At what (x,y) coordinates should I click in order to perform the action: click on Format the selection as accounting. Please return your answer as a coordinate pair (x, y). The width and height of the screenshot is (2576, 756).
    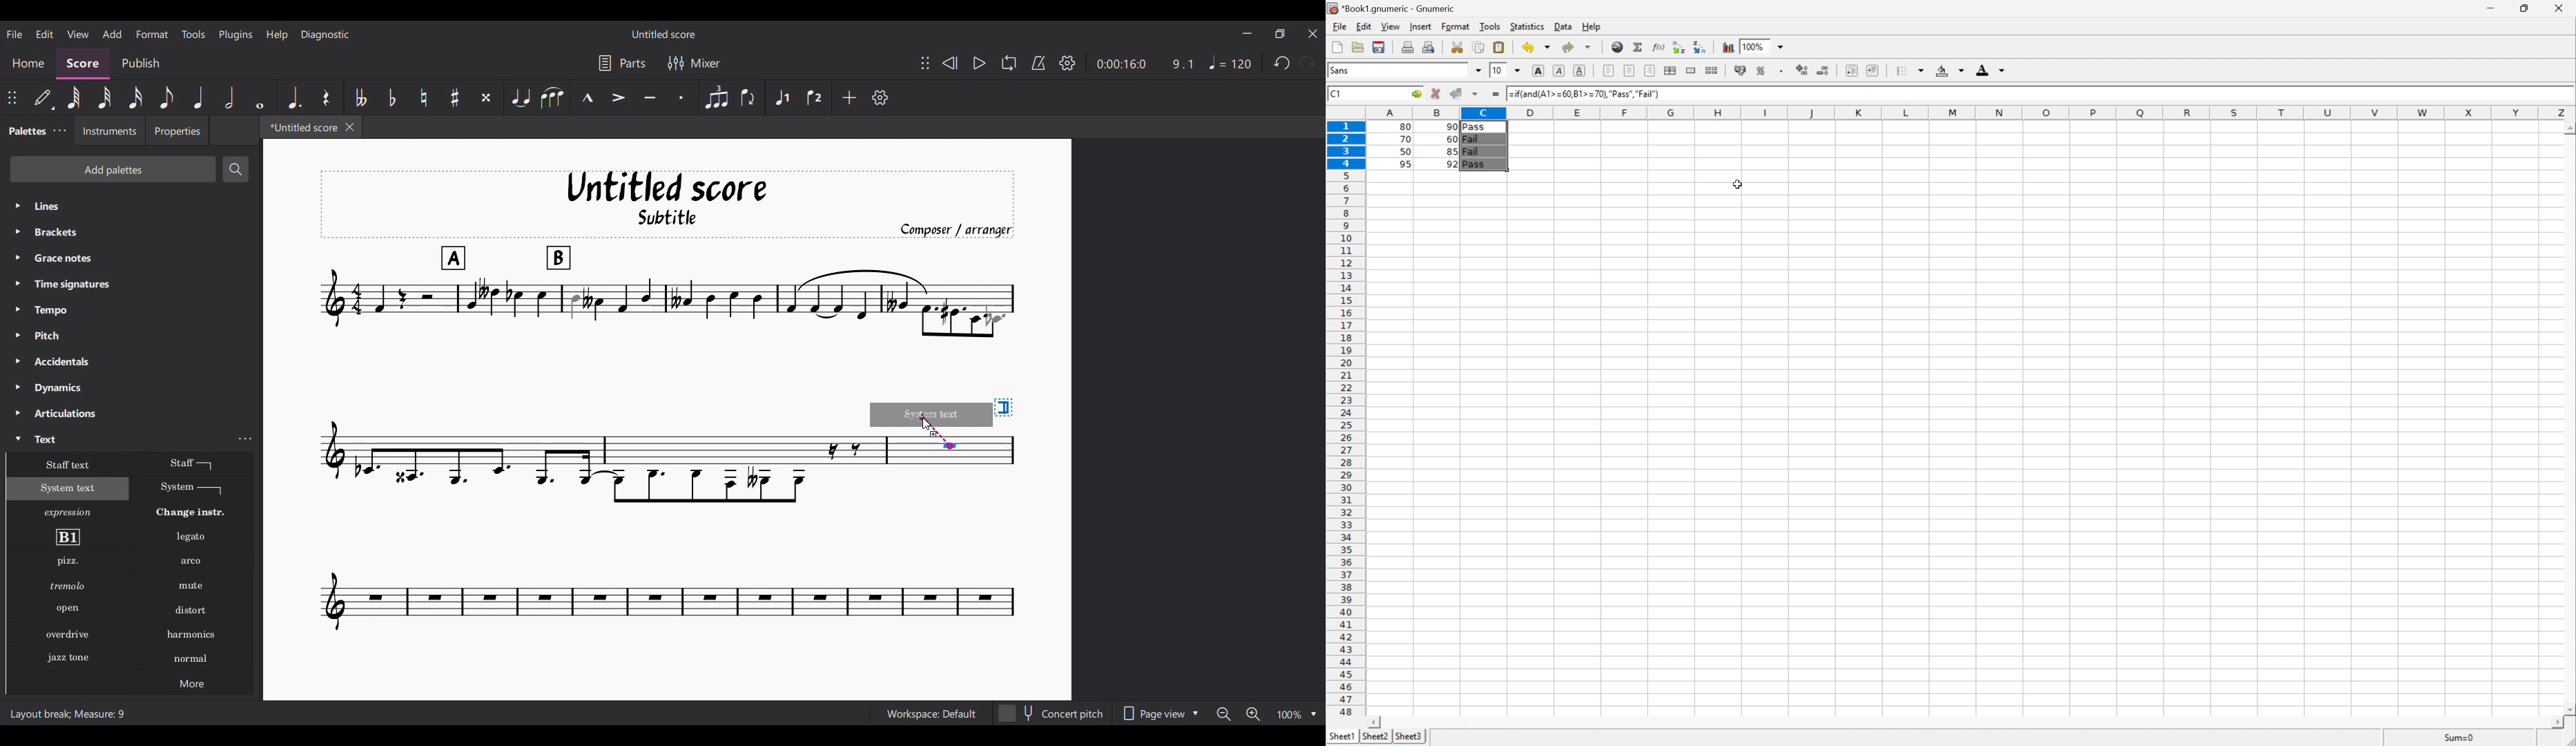
    Looking at the image, I should click on (1740, 70).